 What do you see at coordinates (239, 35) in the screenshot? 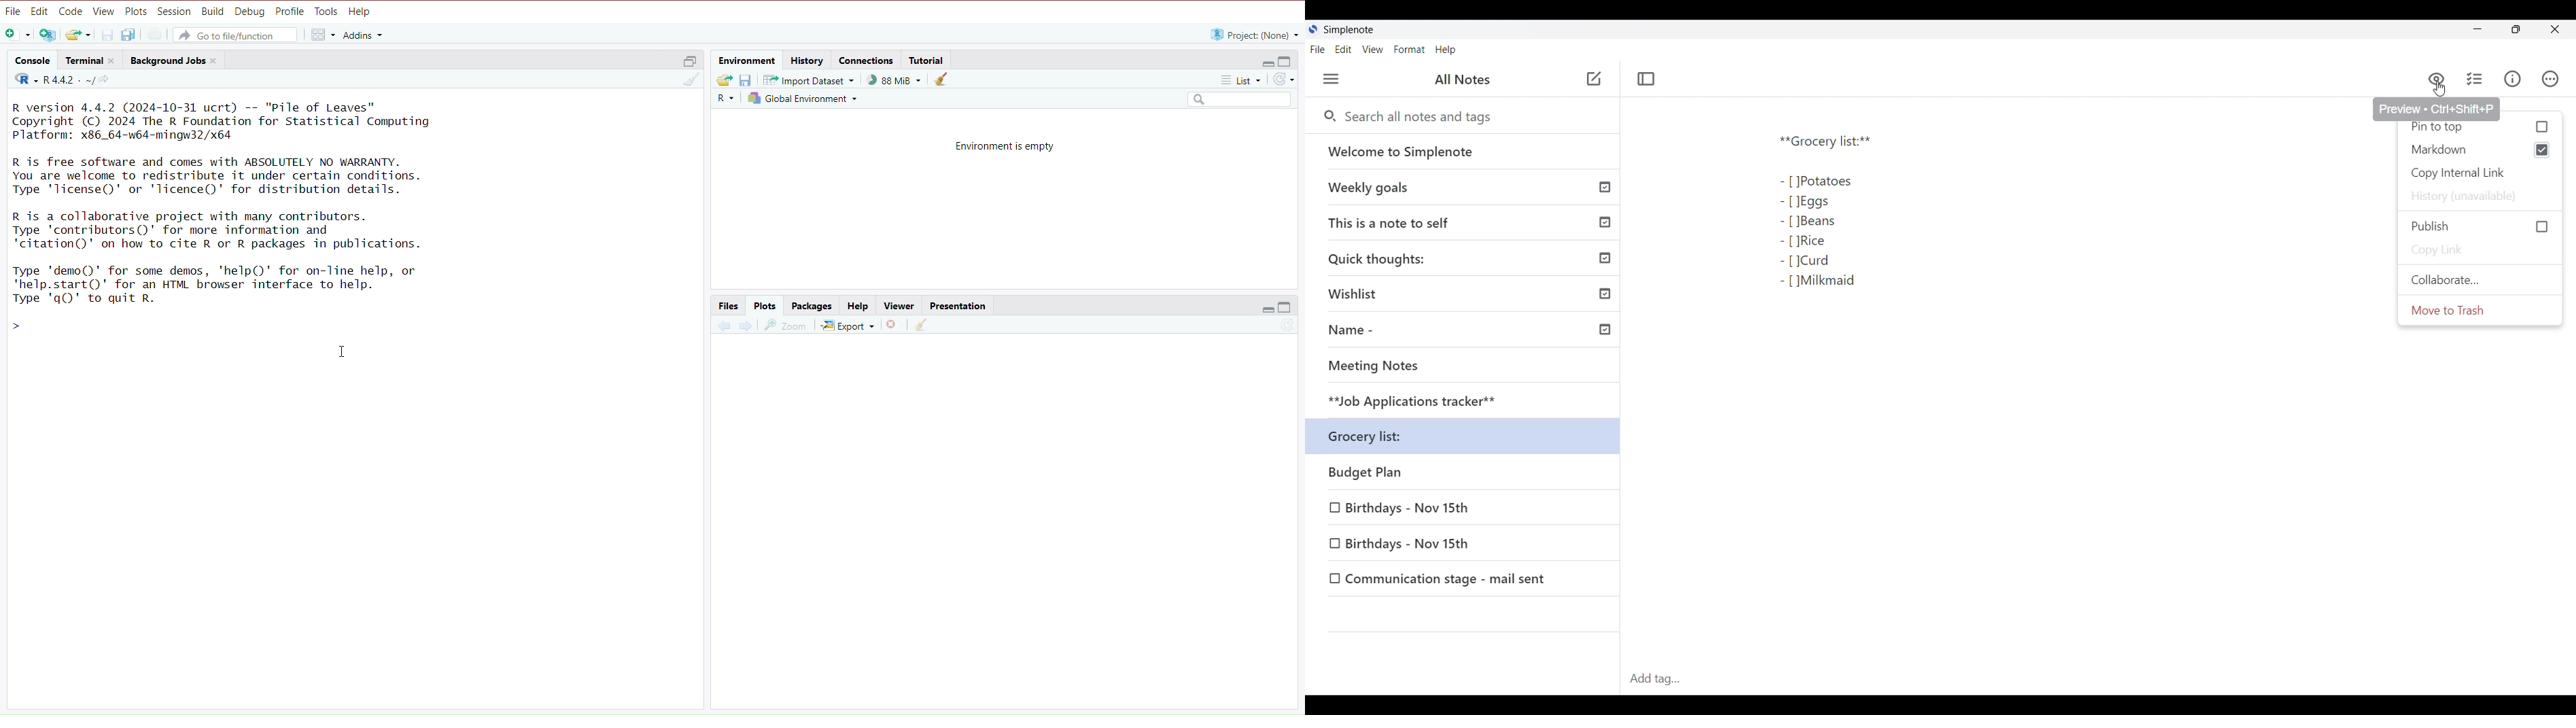
I see `go to file/function` at bounding box center [239, 35].